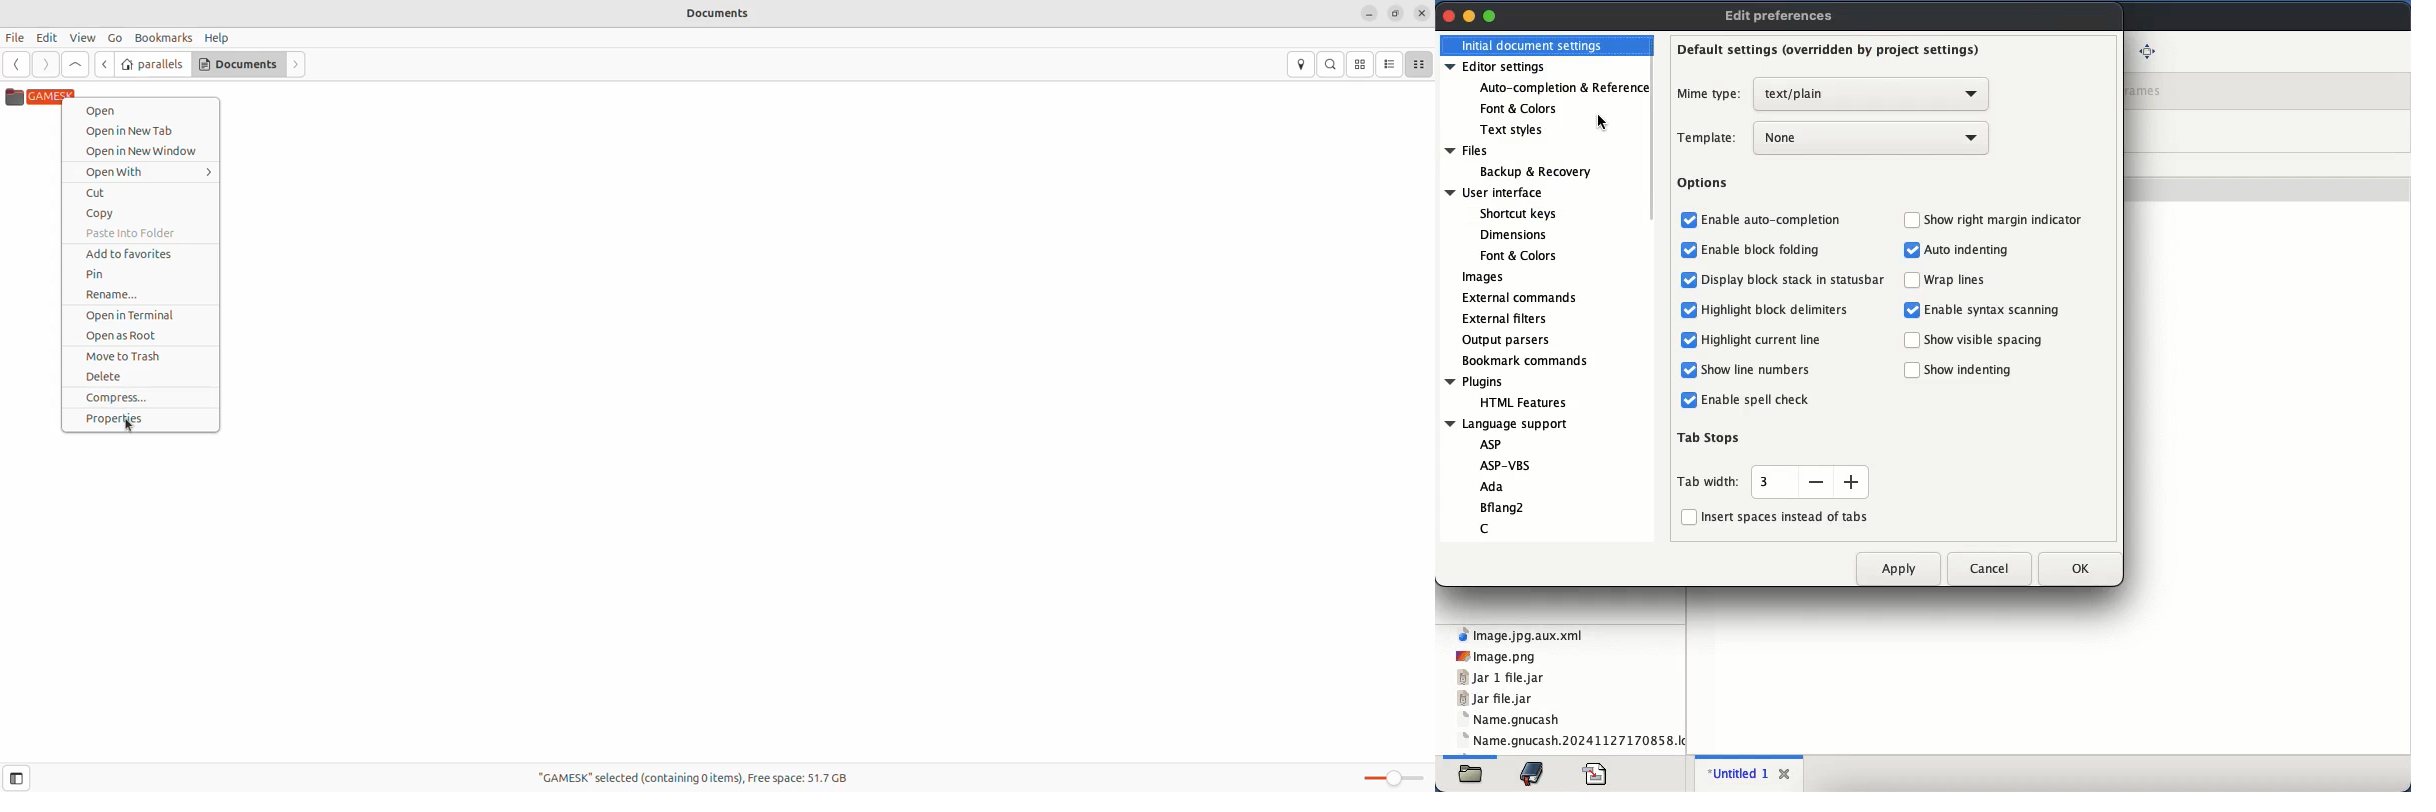 This screenshot has width=2436, height=812. What do you see at coordinates (1781, 17) in the screenshot?
I see `edit preferences` at bounding box center [1781, 17].